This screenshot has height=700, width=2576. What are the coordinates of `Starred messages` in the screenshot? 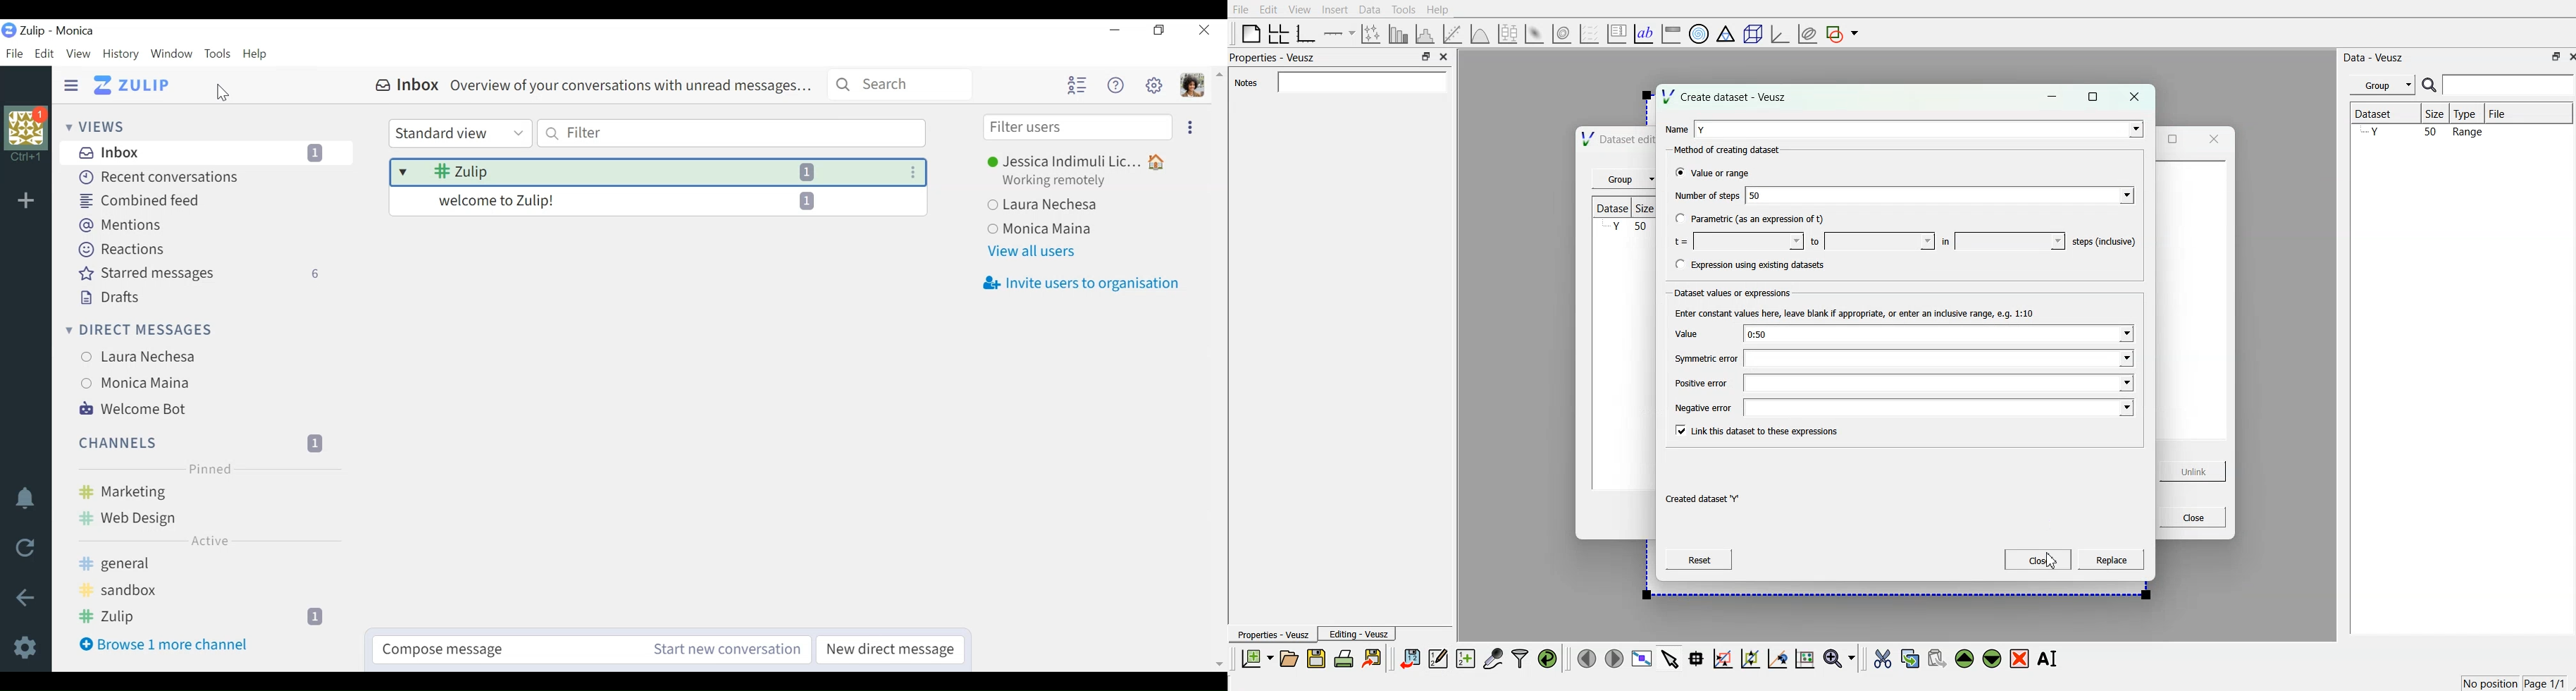 It's located at (201, 274).